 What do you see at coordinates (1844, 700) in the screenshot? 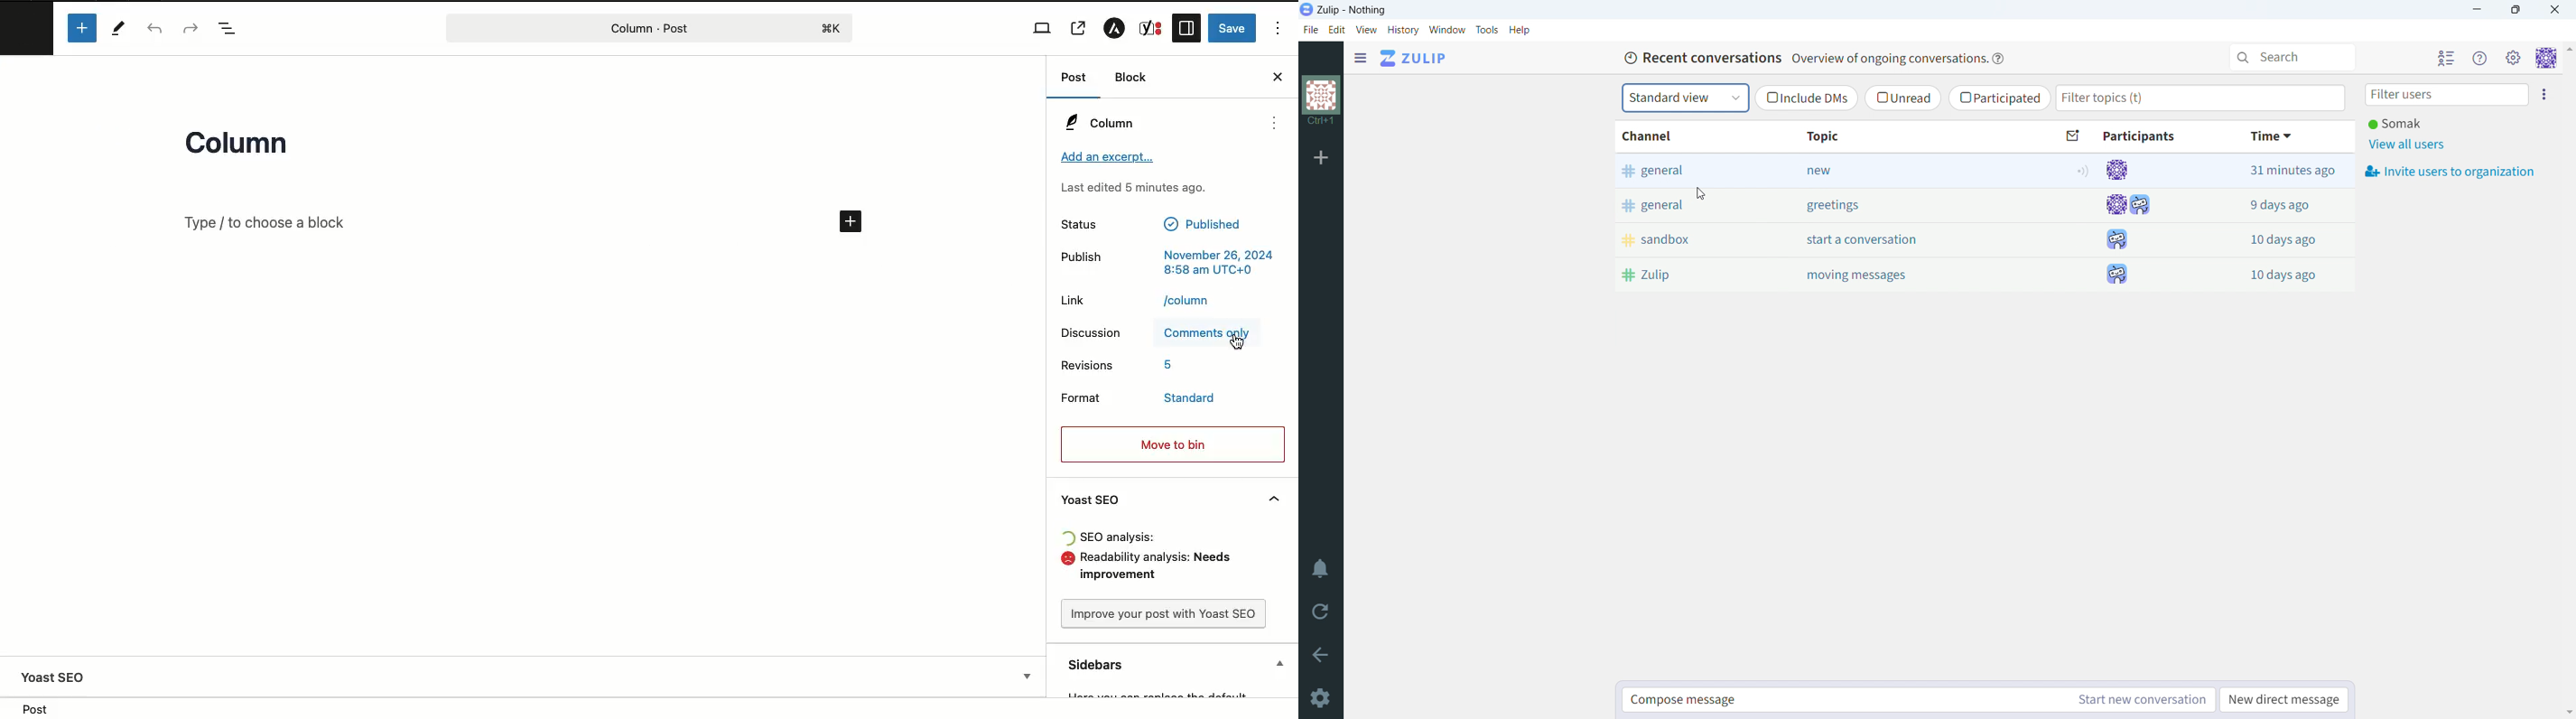
I see `compose message` at bounding box center [1844, 700].